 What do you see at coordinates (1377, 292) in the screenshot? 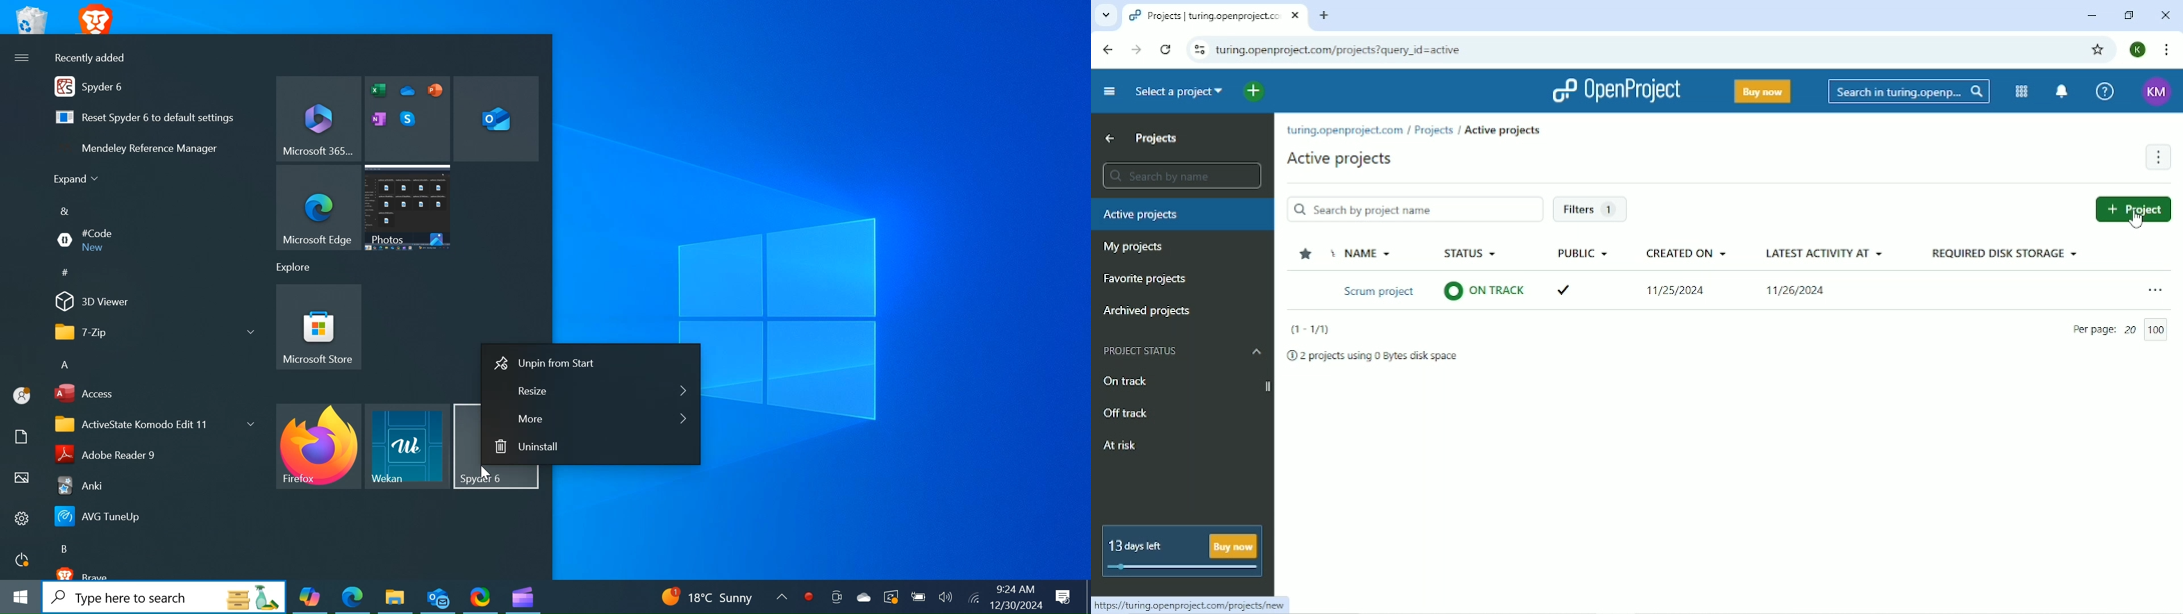
I see `Scrum project` at bounding box center [1377, 292].